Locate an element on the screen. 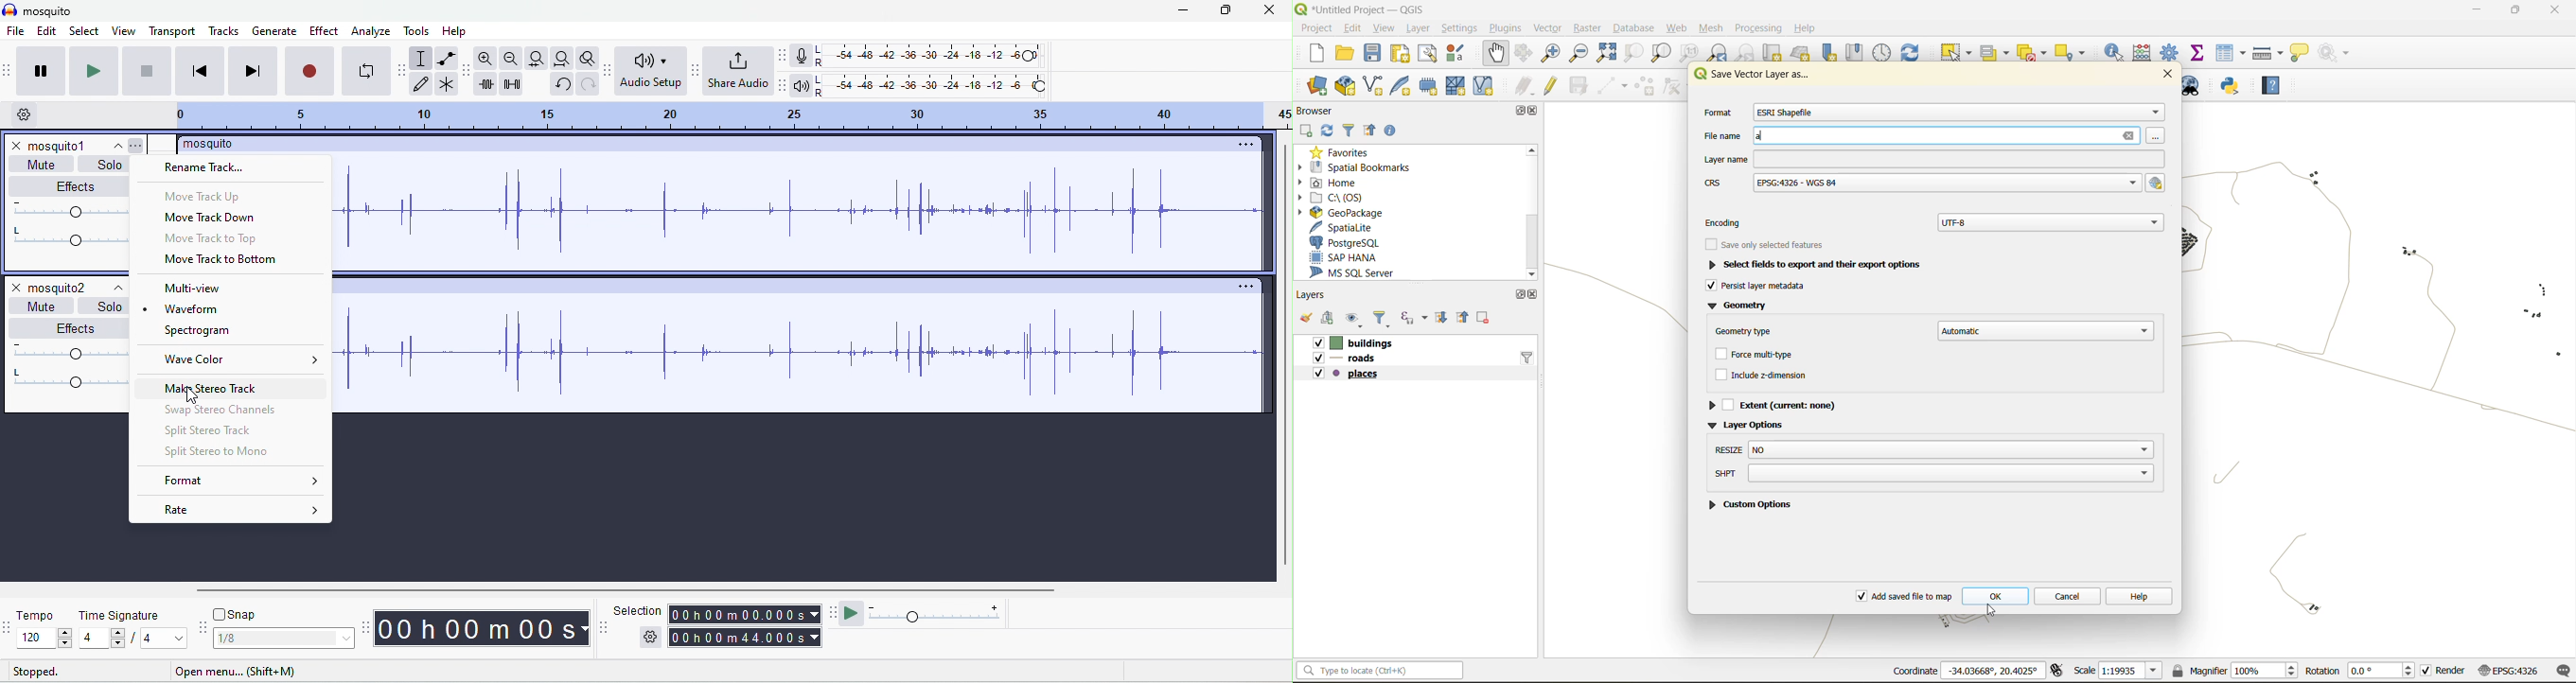 This screenshot has width=2576, height=700. short to menu is located at coordinates (237, 673).